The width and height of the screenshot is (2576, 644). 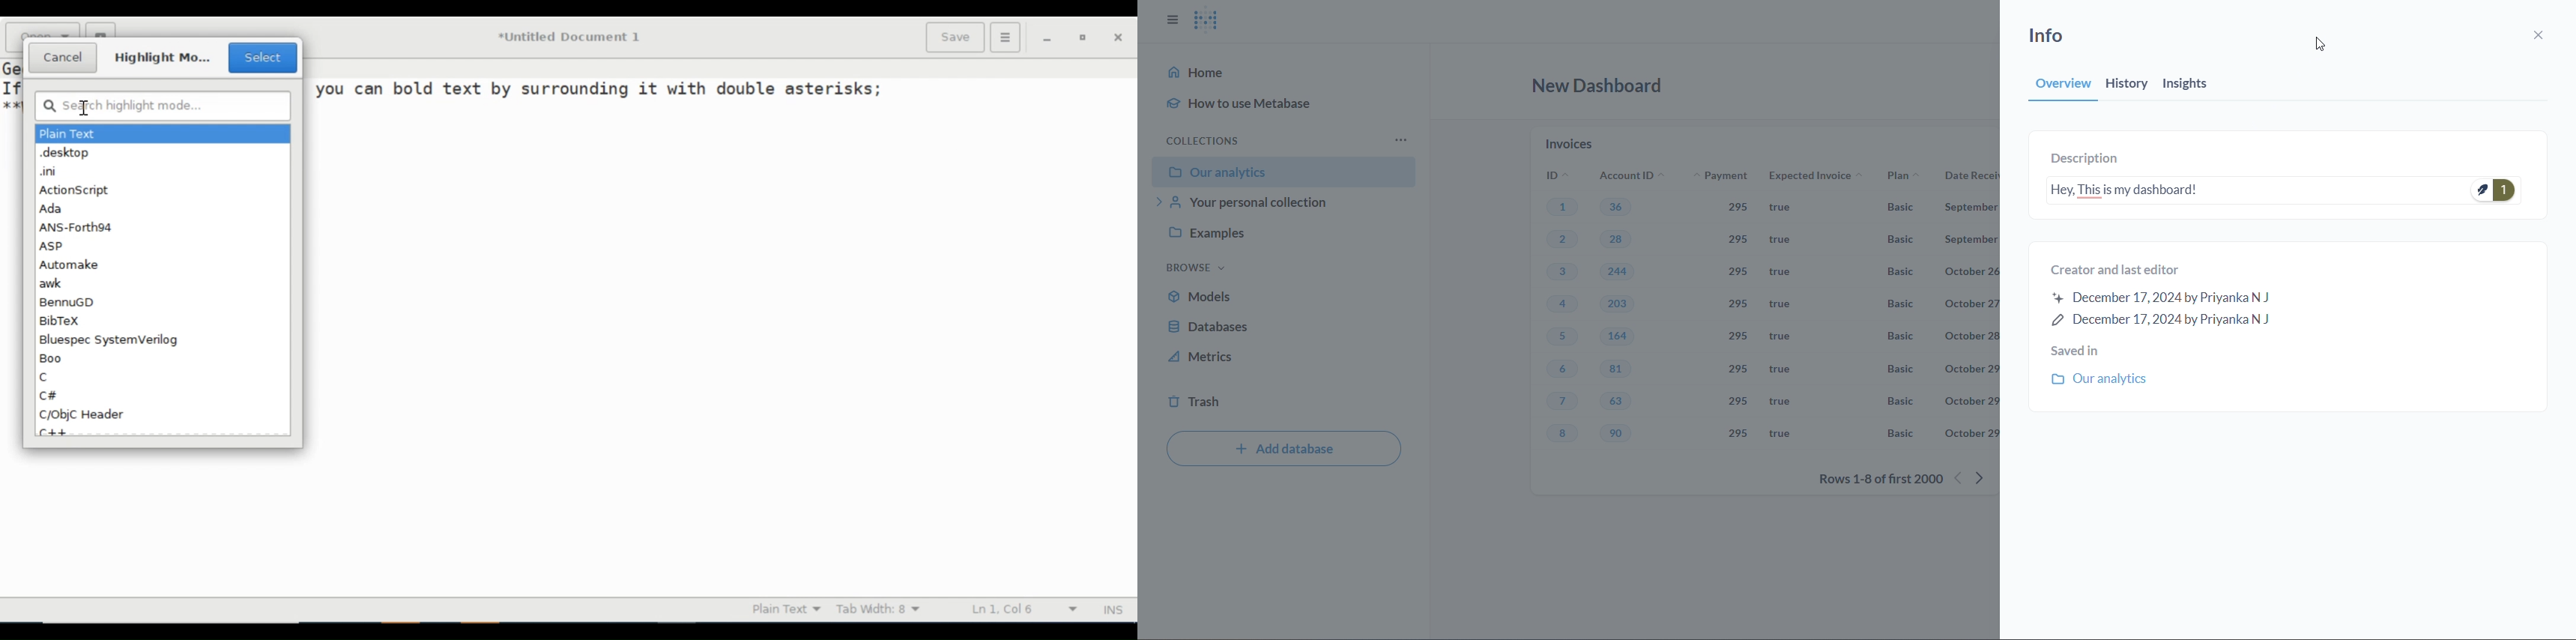 I want to click on Save, so click(x=954, y=37).